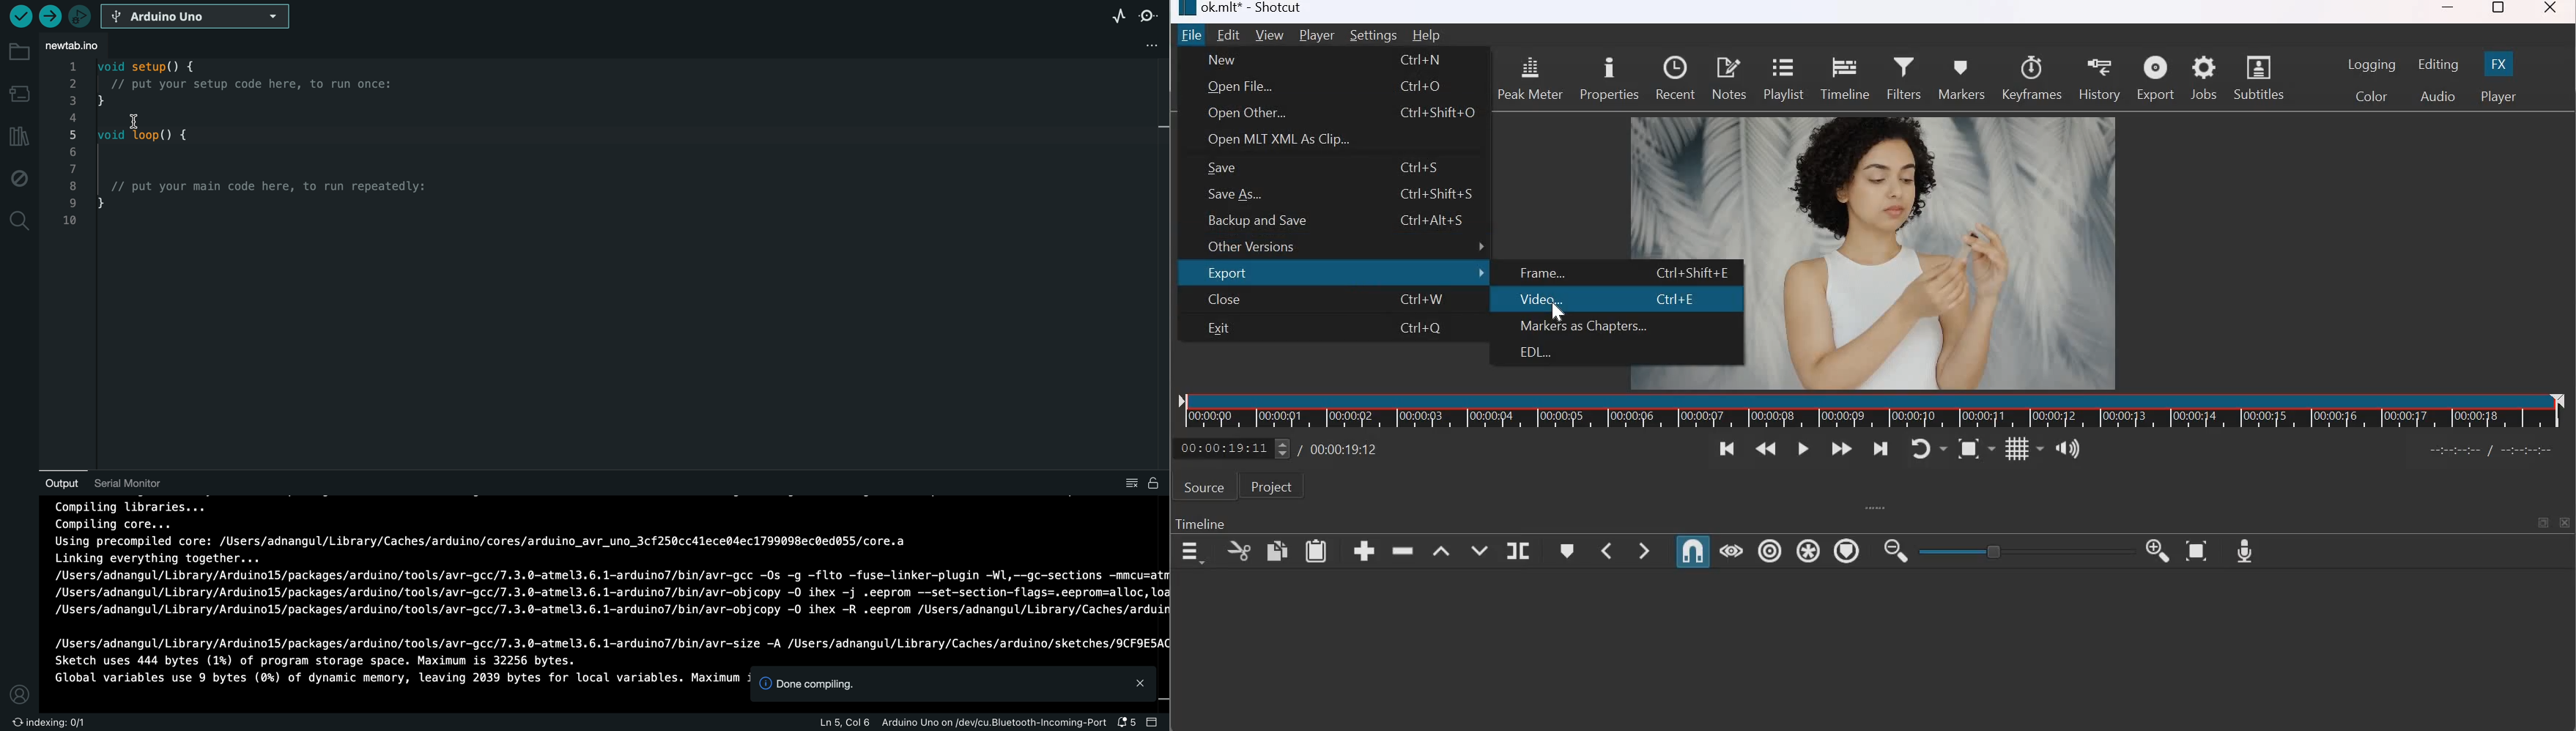 This screenshot has width=2576, height=756. I want to click on Other versions, so click(1341, 248).